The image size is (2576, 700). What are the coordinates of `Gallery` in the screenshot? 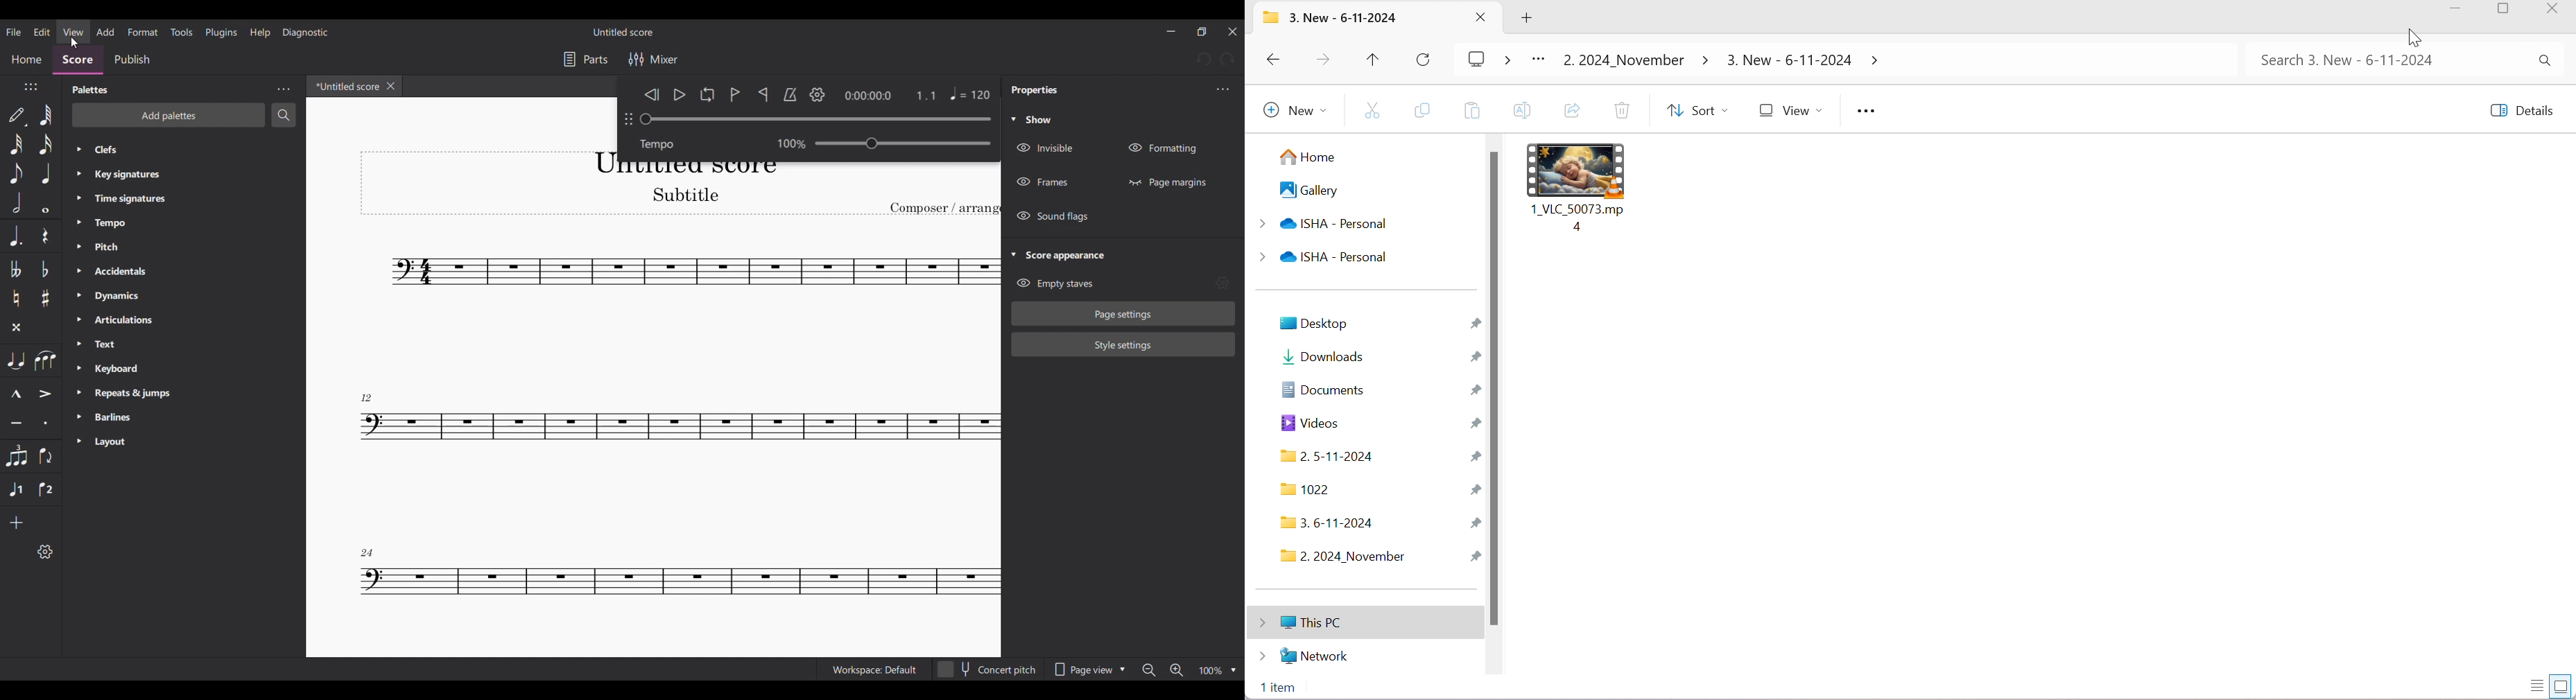 It's located at (1310, 191).